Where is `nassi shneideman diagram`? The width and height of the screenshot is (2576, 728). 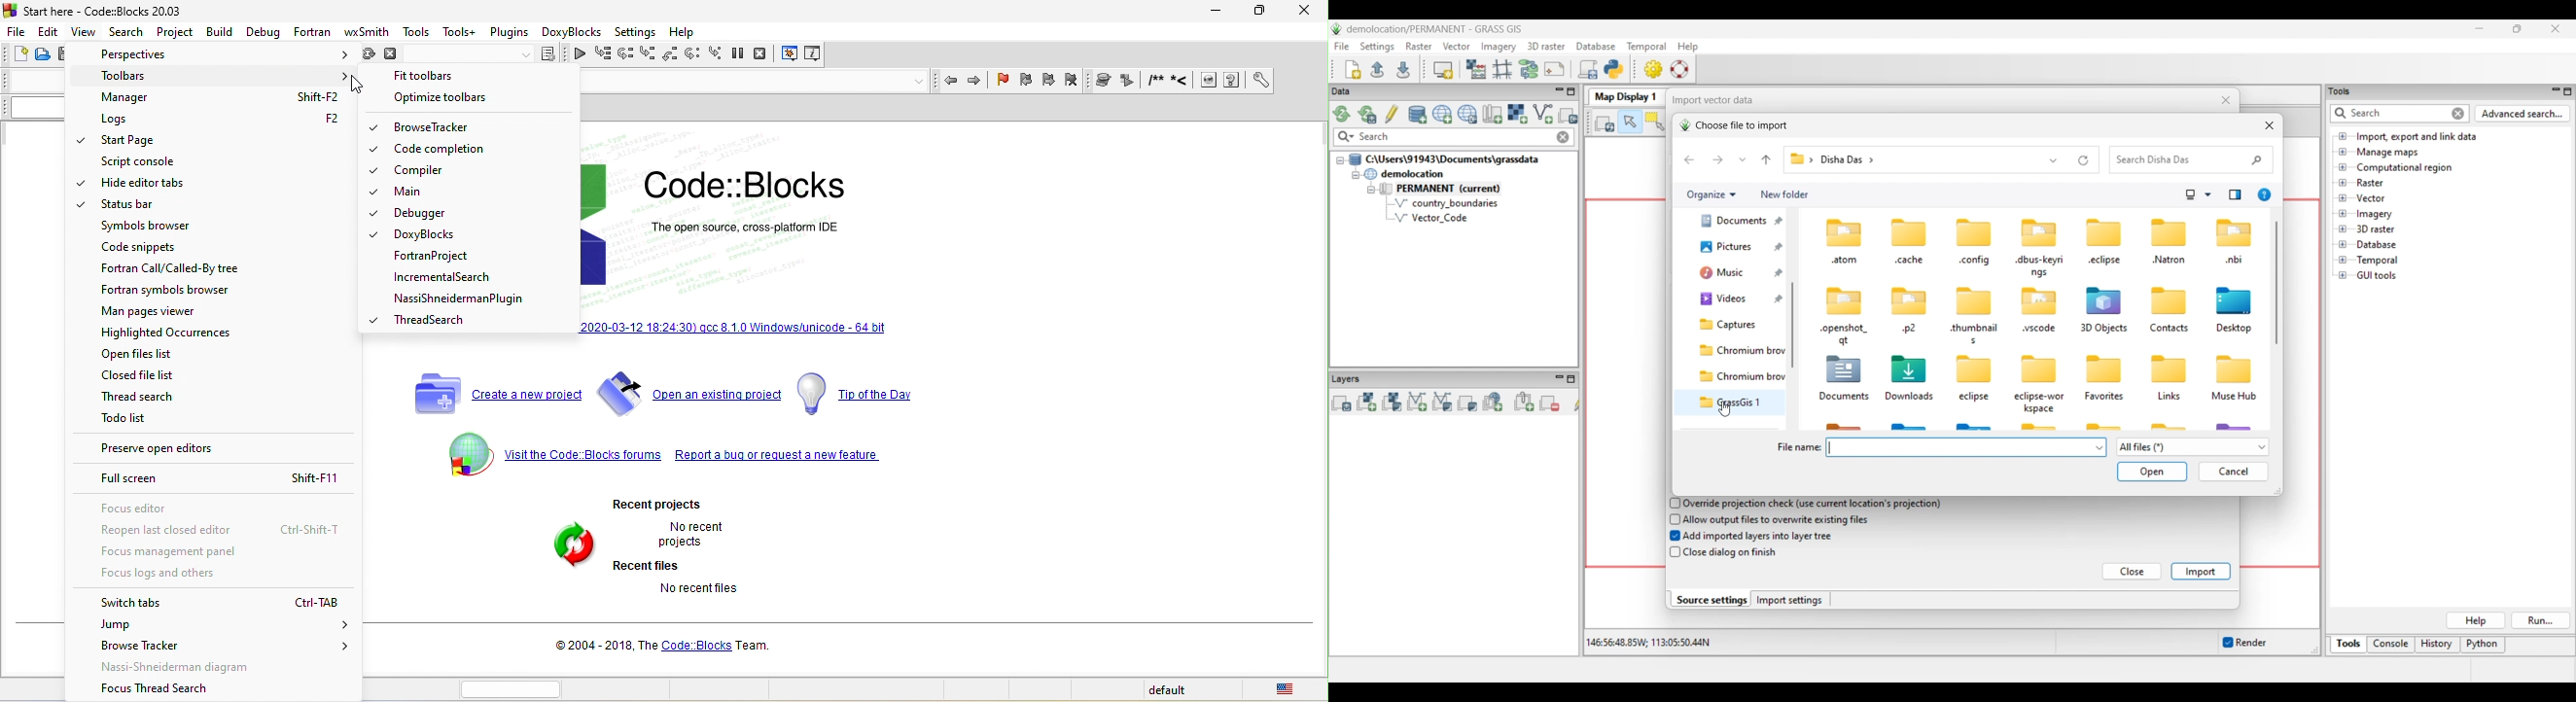
nassi shneideman diagram is located at coordinates (198, 670).